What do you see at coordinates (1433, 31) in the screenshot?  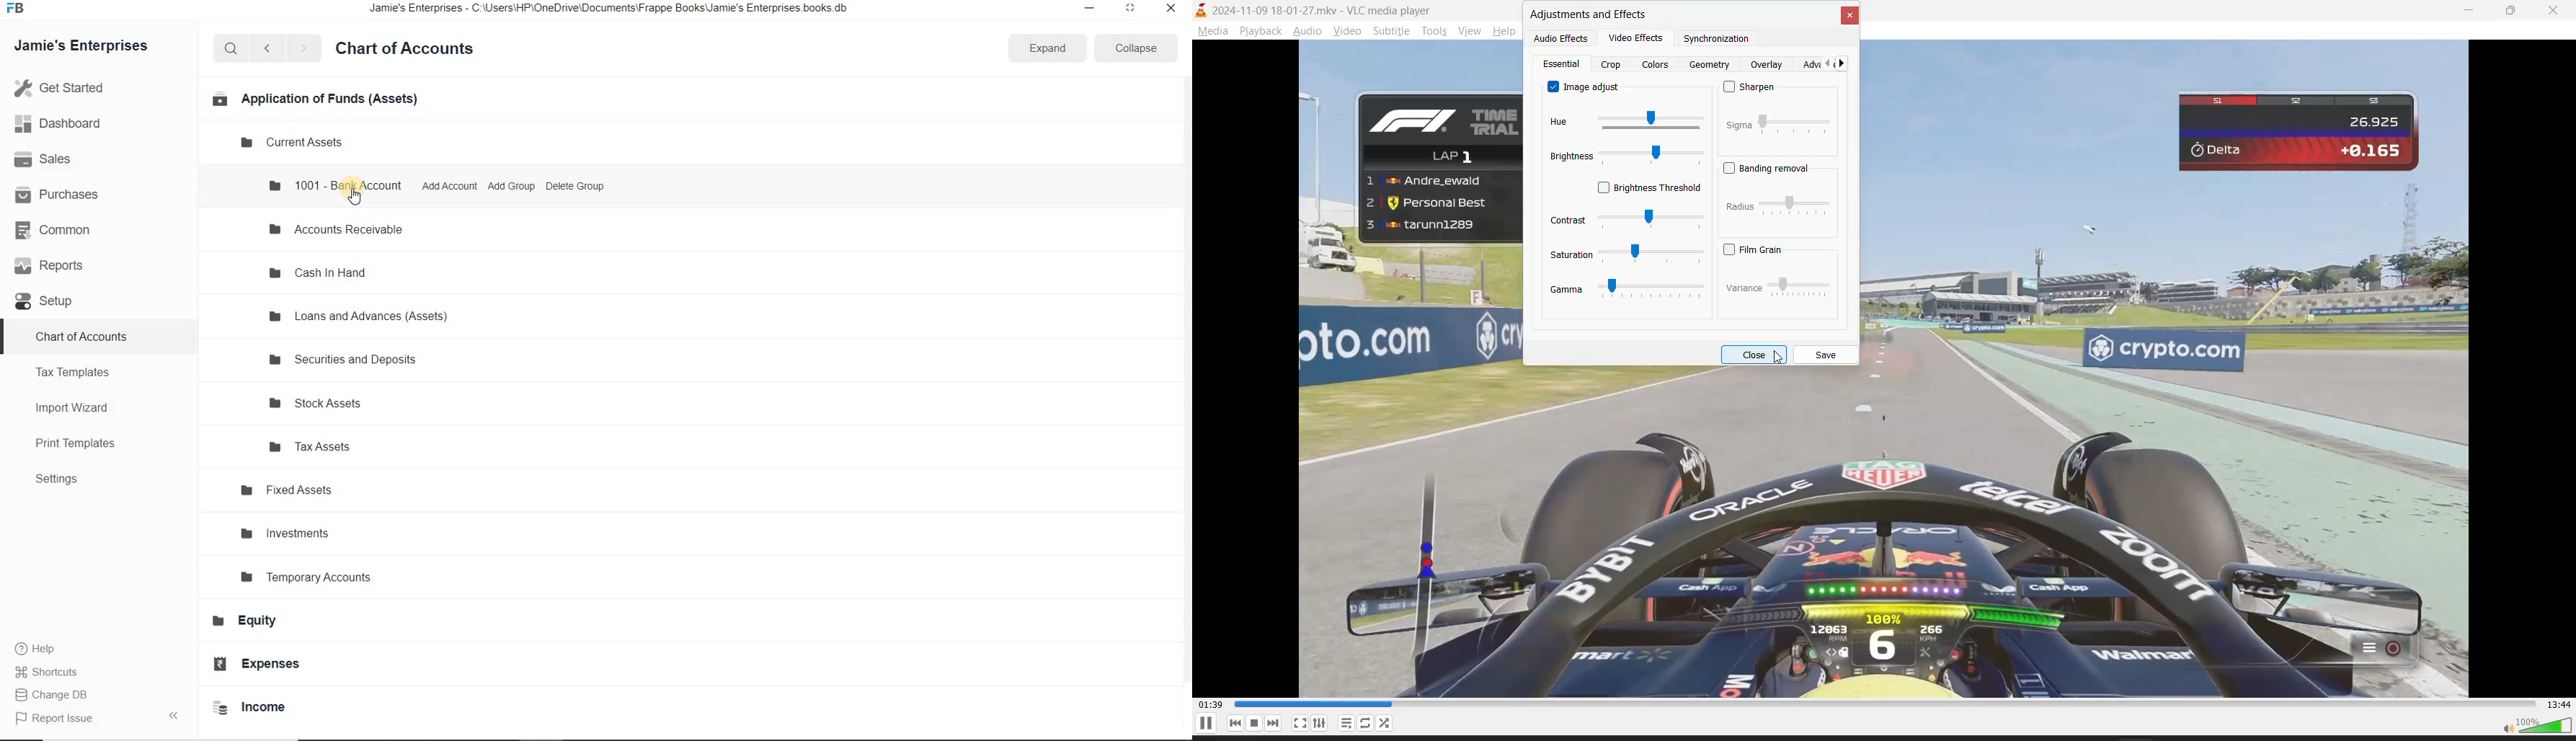 I see `tools` at bounding box center [1433, 31].